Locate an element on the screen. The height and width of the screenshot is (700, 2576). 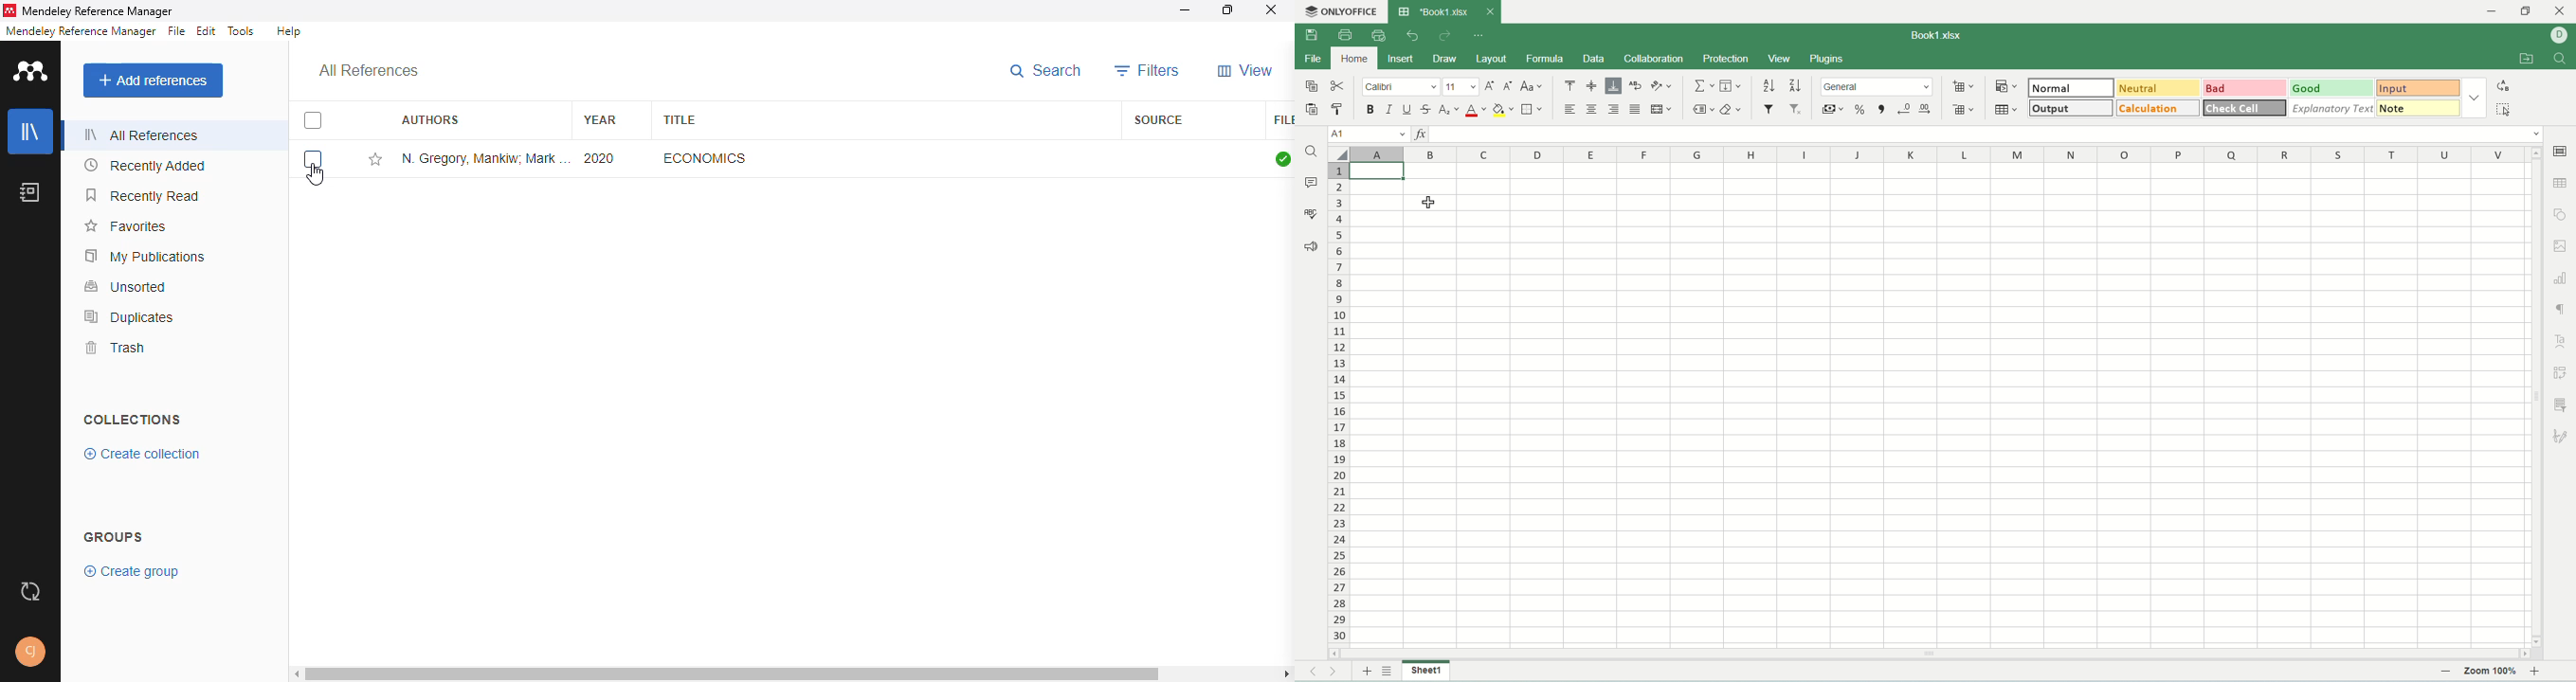
fill is located at coordinates (1731, 85).